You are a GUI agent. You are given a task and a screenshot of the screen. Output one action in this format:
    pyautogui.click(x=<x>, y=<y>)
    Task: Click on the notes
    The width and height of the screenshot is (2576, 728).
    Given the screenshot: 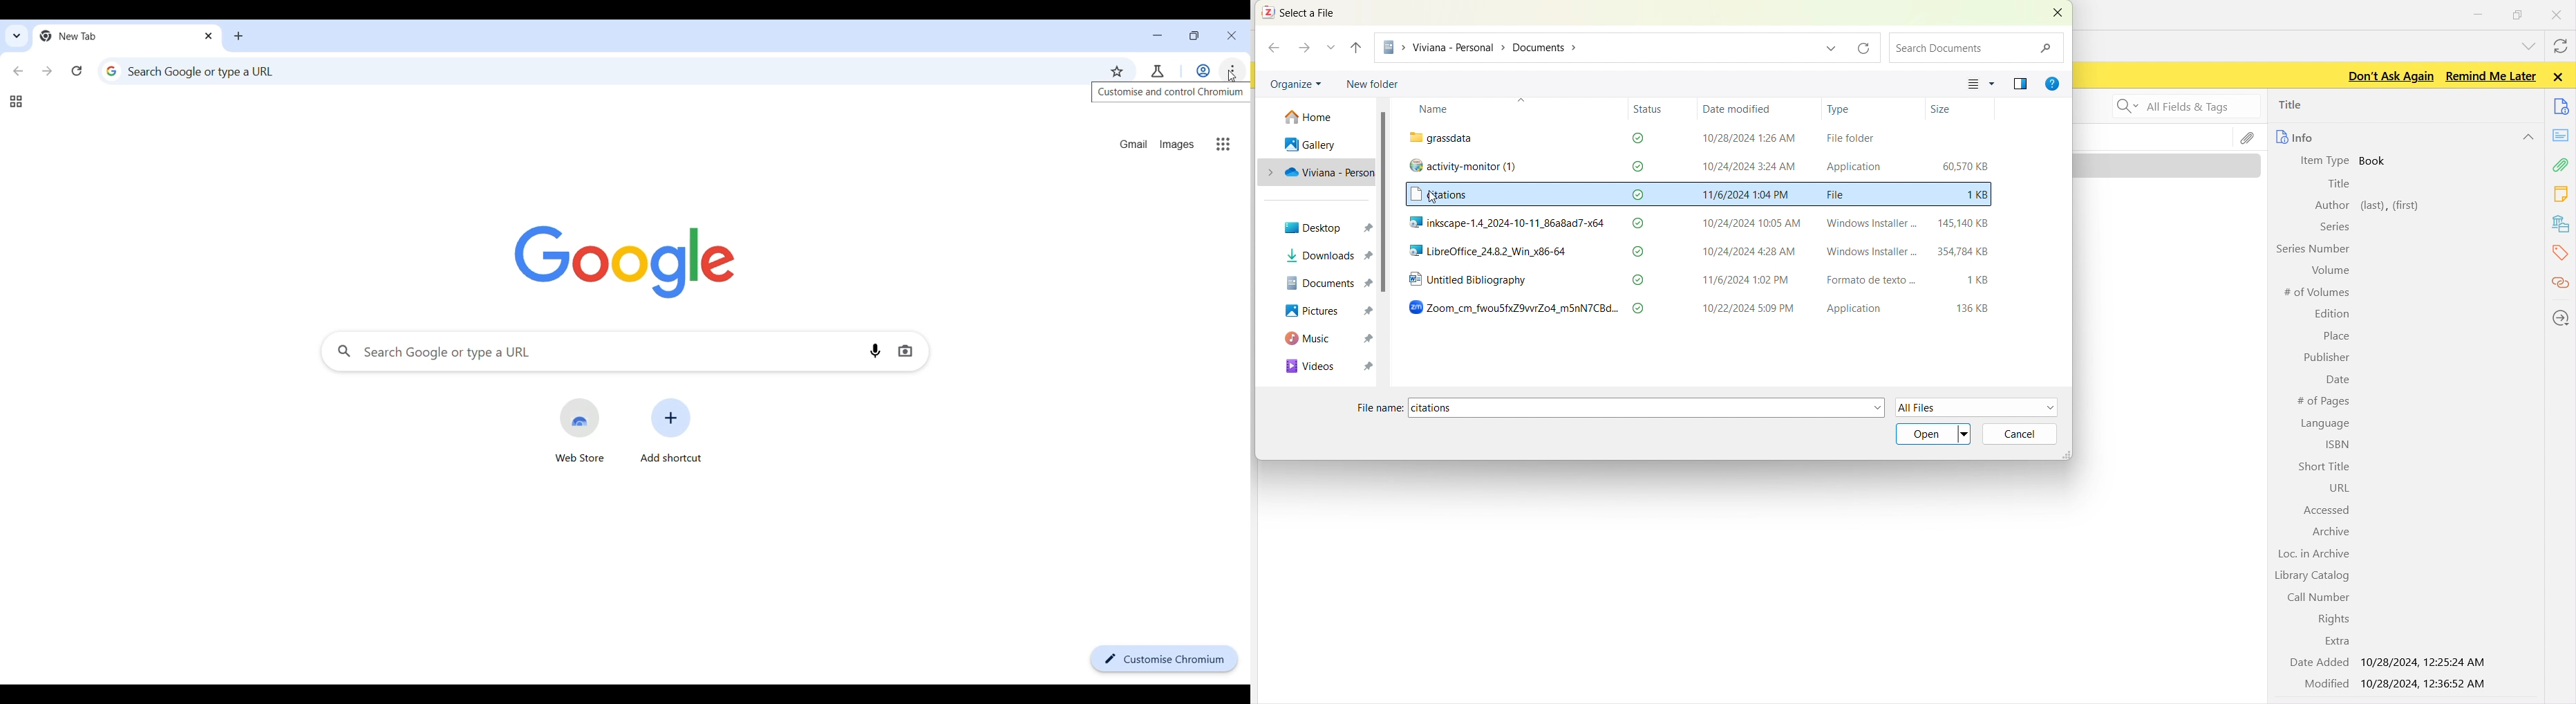 What is the action you would take?
    pyautogui.click(x=2561, y=134)
    